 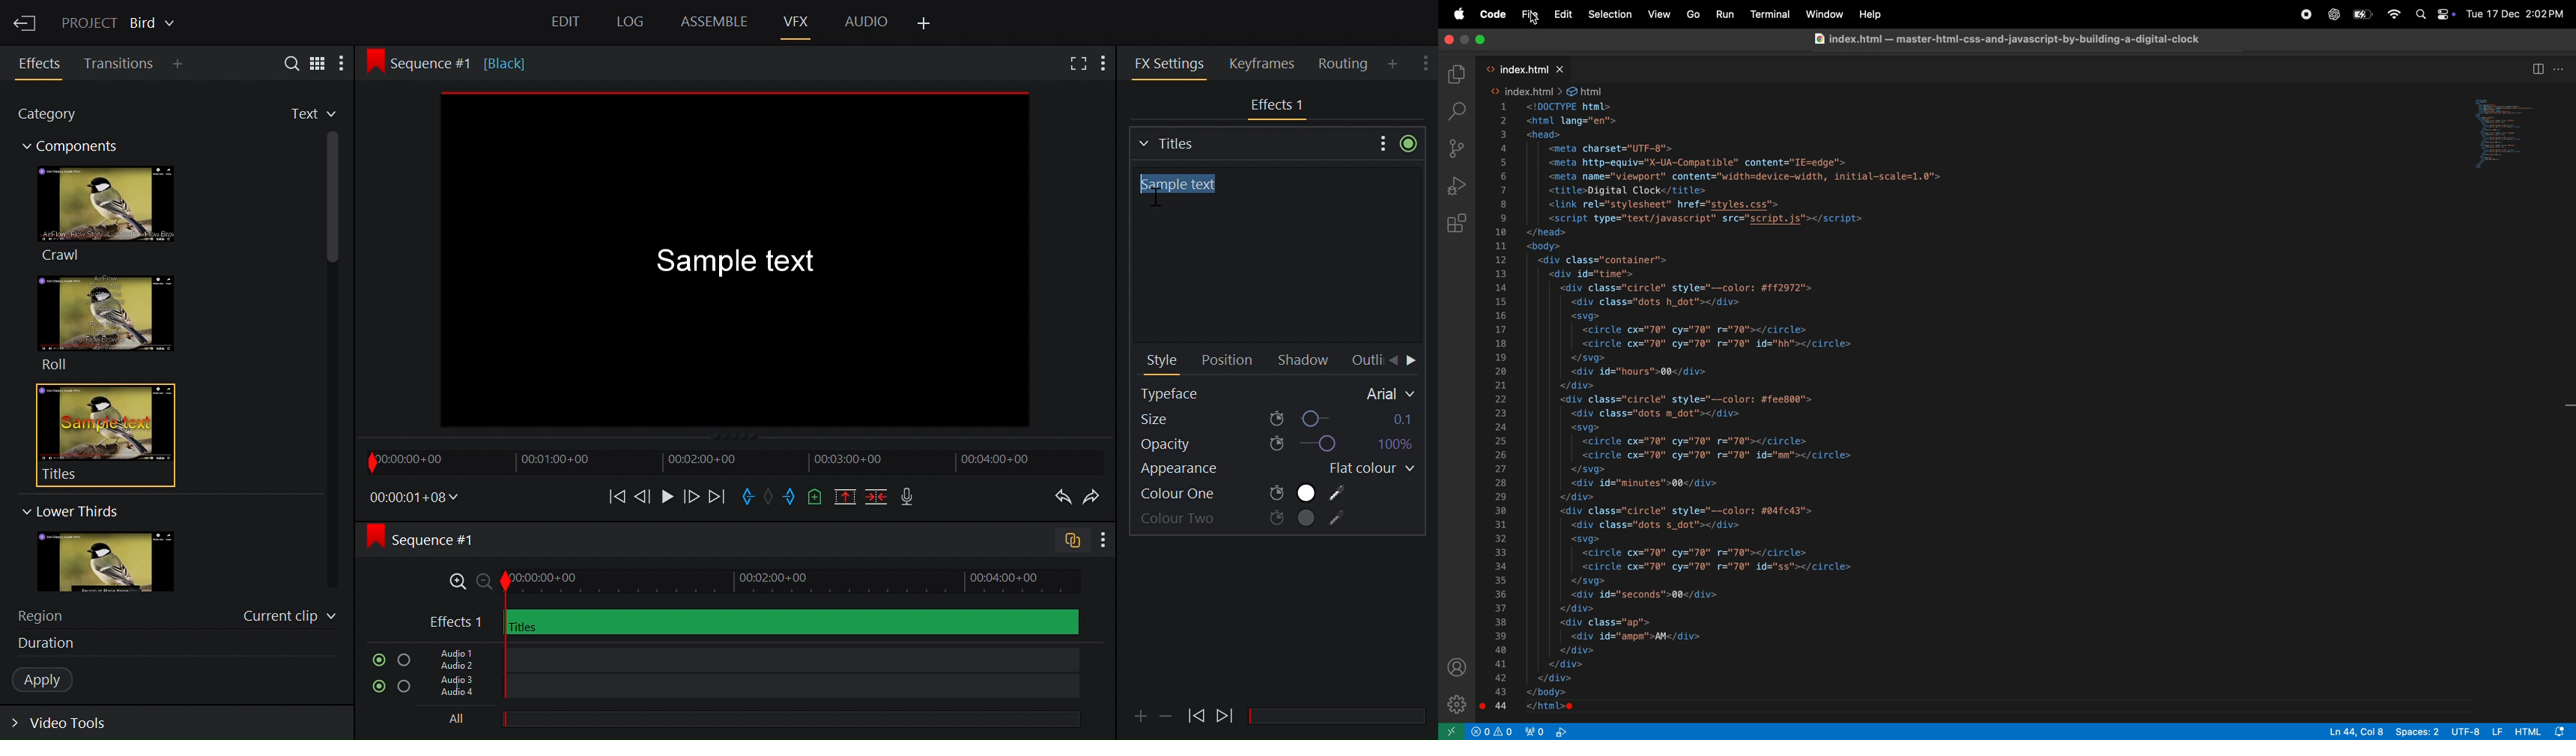 What do you see at coordinates (42, 64) in the screenshot?
I see `Effects` at bounding box center [42, 64].